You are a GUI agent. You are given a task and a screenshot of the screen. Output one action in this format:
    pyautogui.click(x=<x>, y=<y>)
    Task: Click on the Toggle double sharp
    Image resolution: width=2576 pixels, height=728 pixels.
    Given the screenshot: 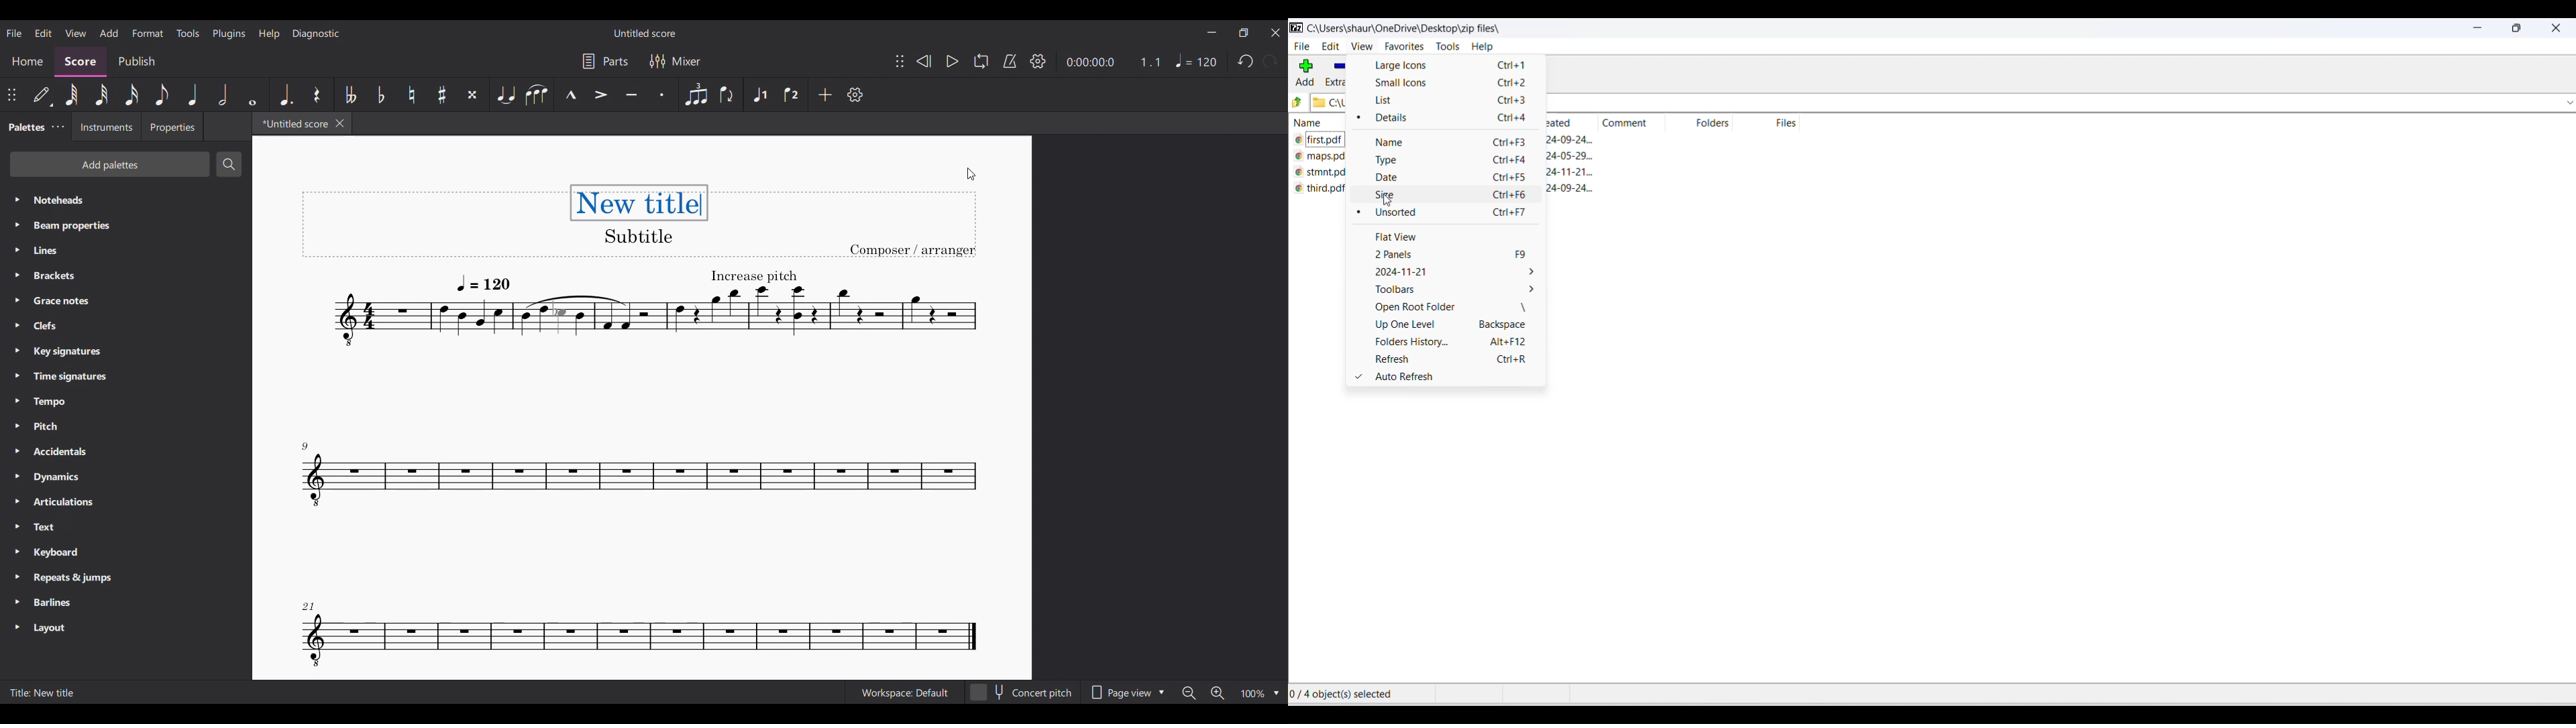 What is the action you would take?
    pyautogui.click(x=472, y=95)
    